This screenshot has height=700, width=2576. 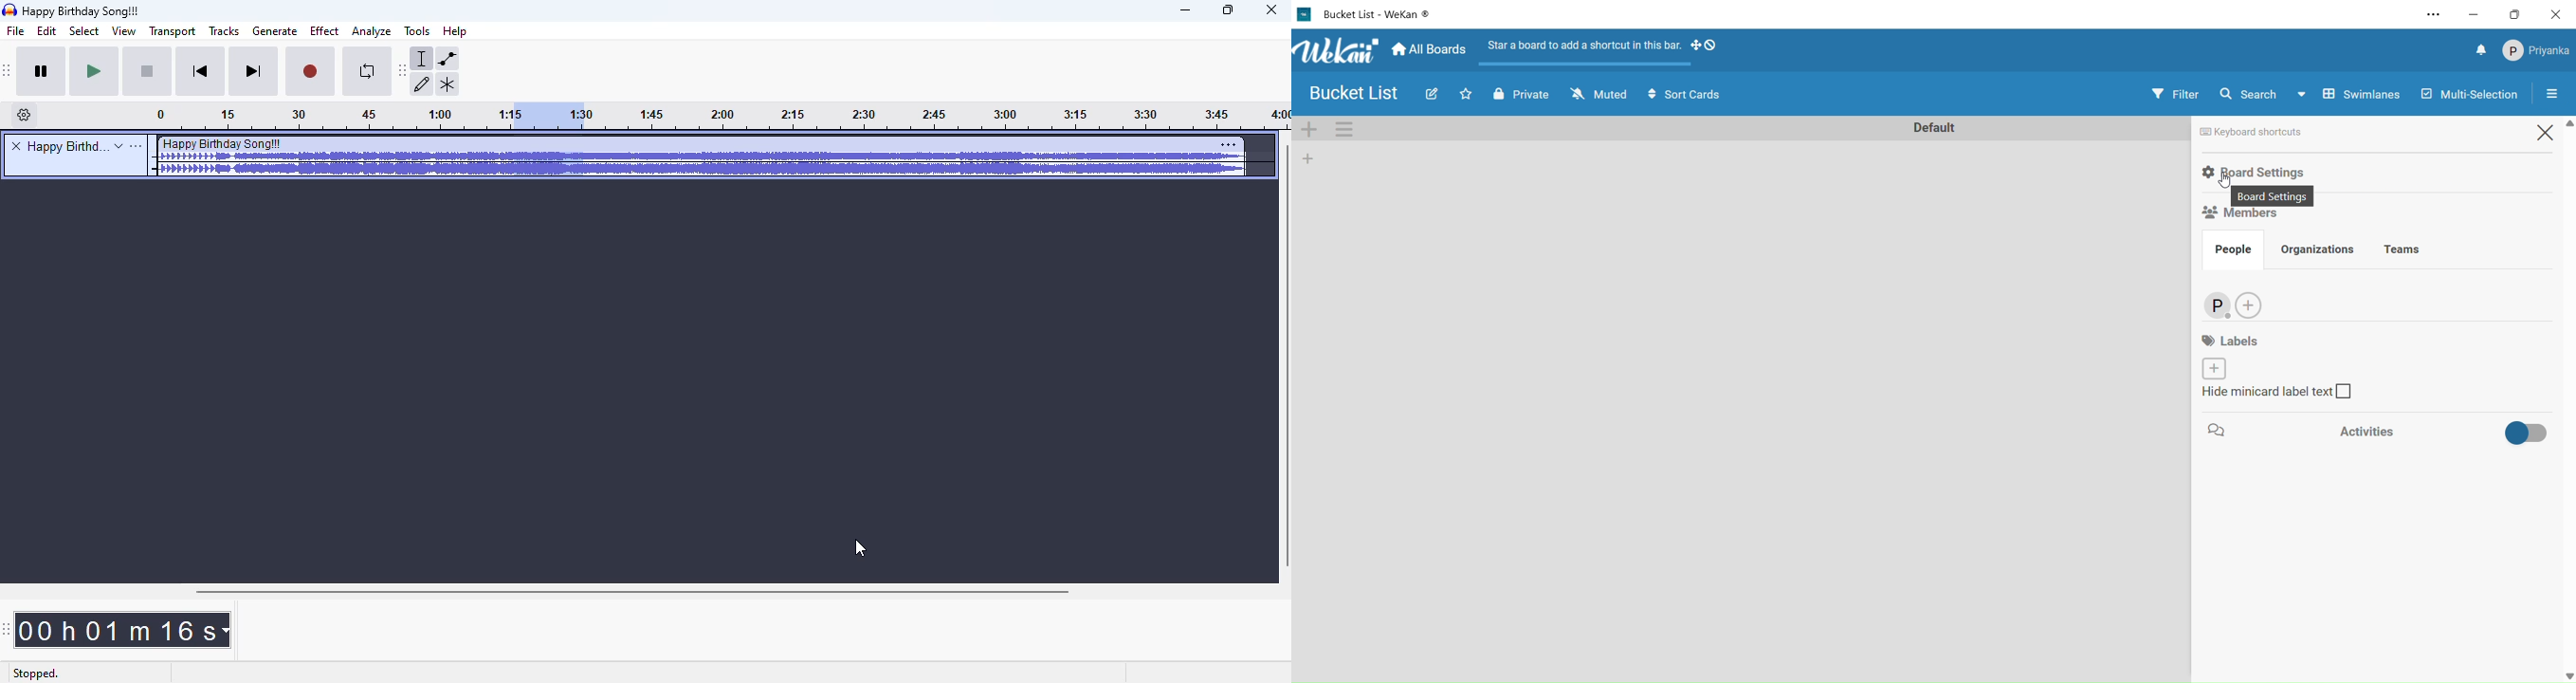 I want to click on board name, so click(x=1358, y=92).